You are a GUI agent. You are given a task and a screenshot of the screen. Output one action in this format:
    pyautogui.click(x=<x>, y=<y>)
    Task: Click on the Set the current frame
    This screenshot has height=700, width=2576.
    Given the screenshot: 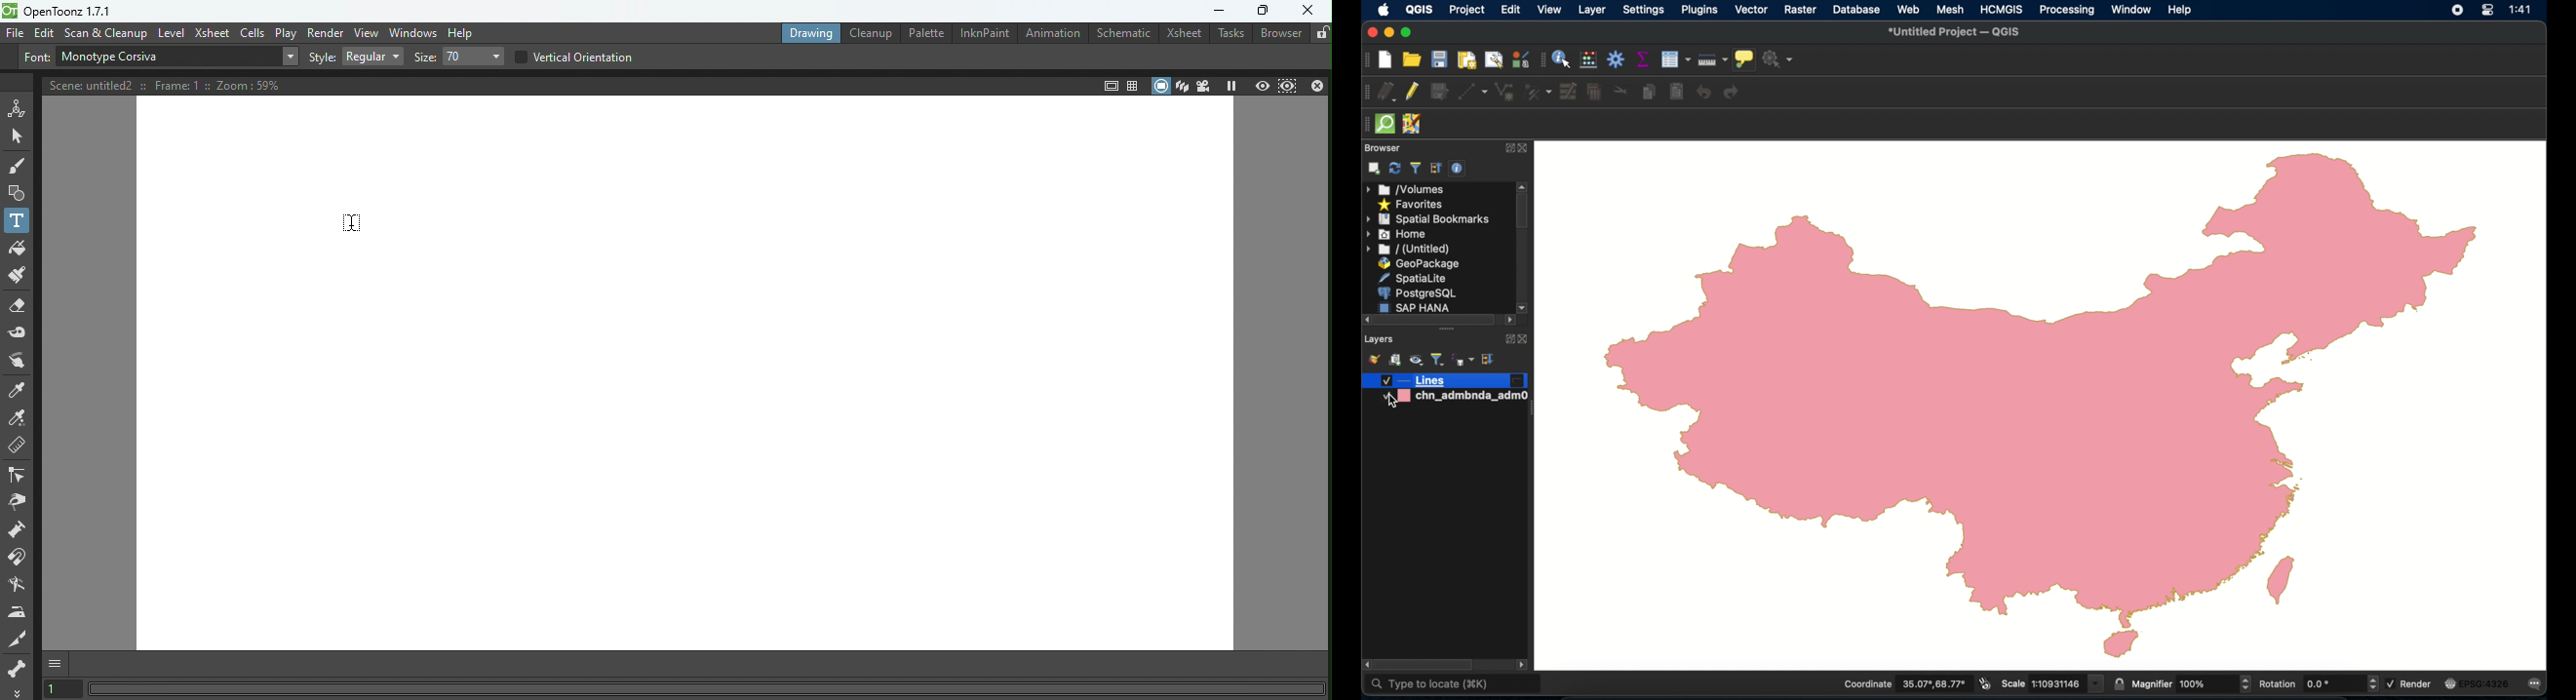 What is the action you would take?
    pyautogui.click(x=62, y=688)
    